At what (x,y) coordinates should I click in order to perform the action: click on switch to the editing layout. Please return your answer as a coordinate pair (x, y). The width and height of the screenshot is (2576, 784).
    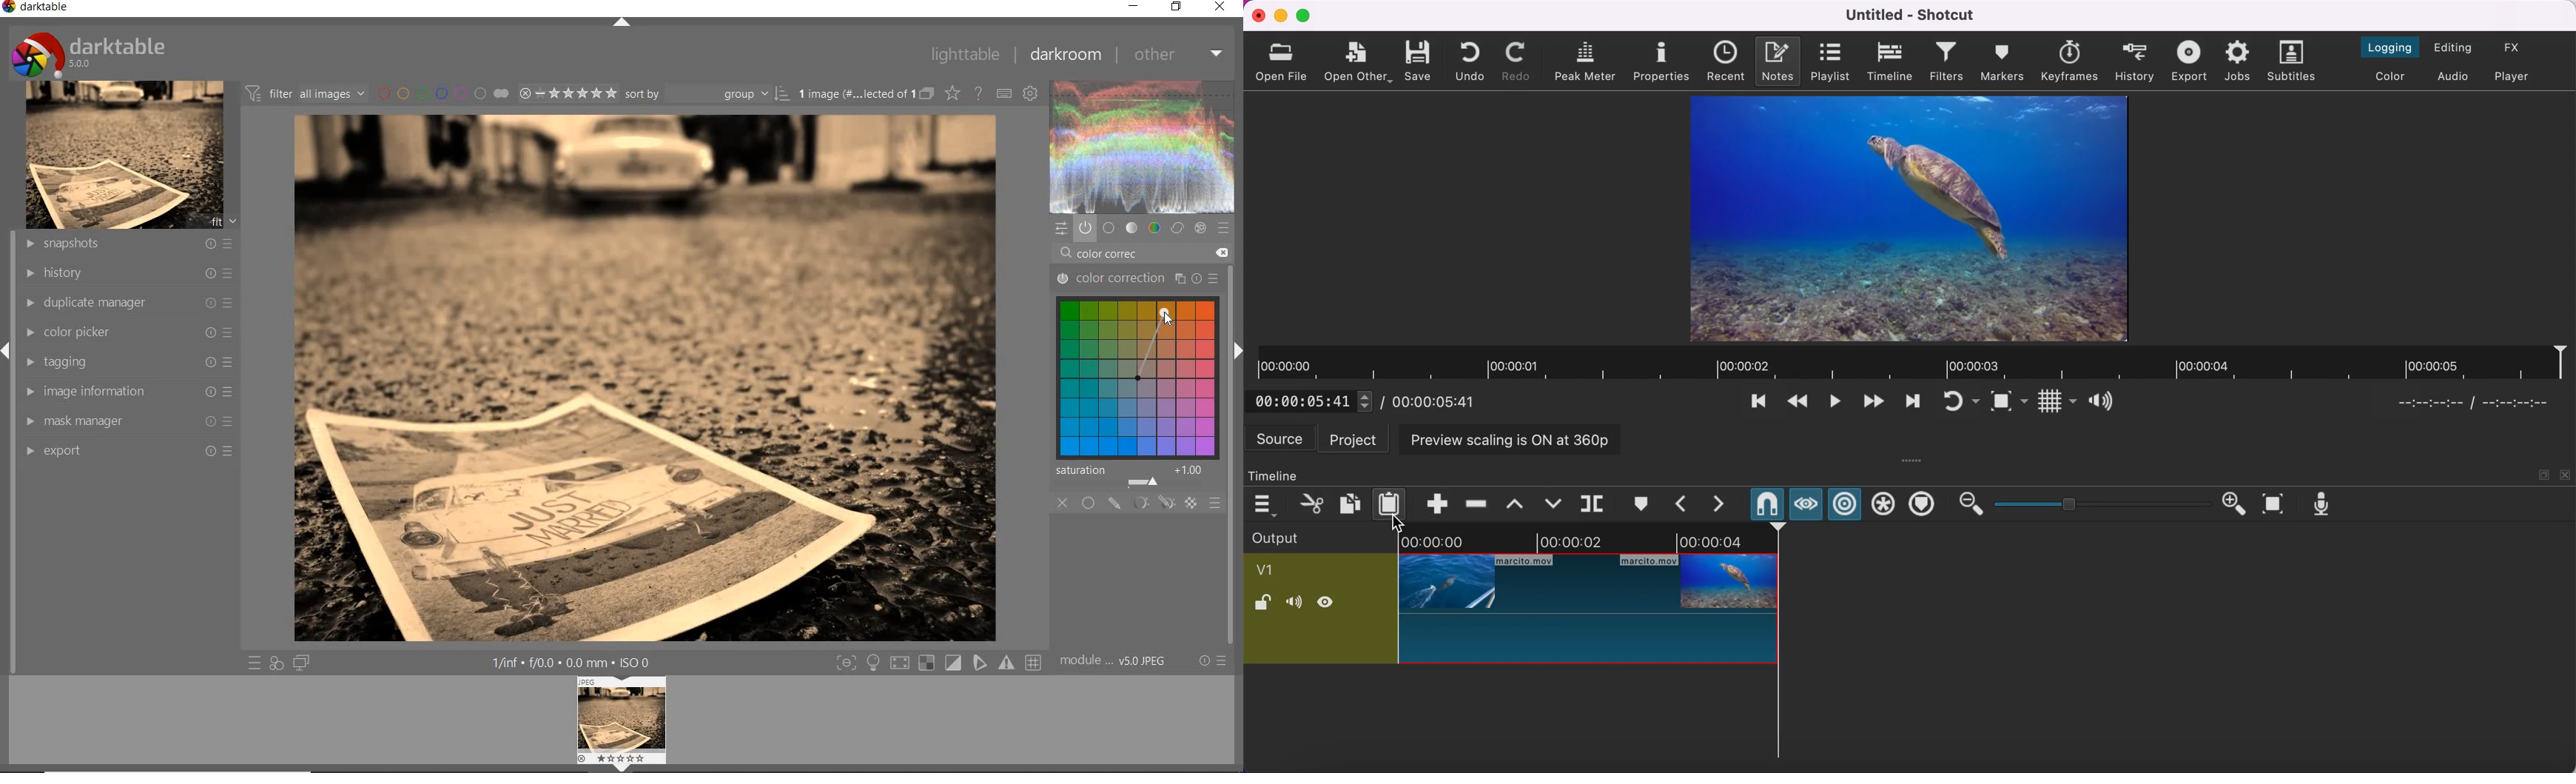
    Looking at the image, I should click on (2457, 47).